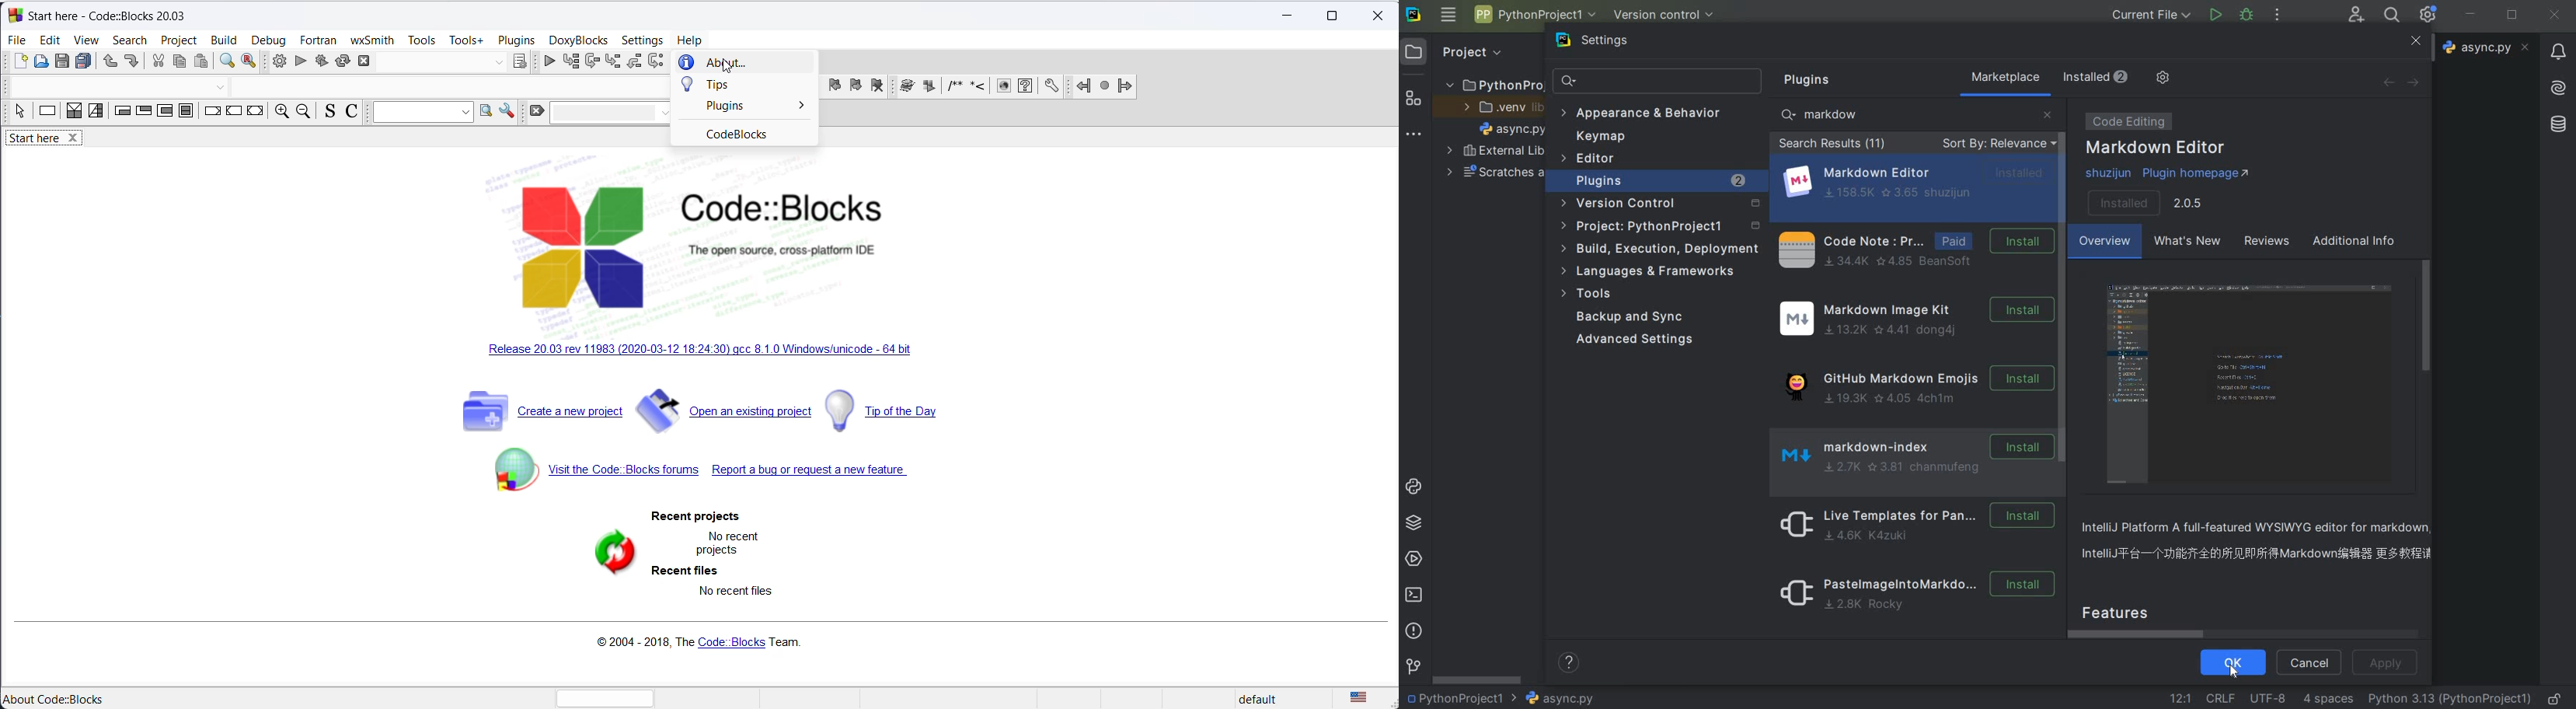  What do you see at coordinates (180, 40) in the screenshot?
I see `project` at bounding box center [180, 40].